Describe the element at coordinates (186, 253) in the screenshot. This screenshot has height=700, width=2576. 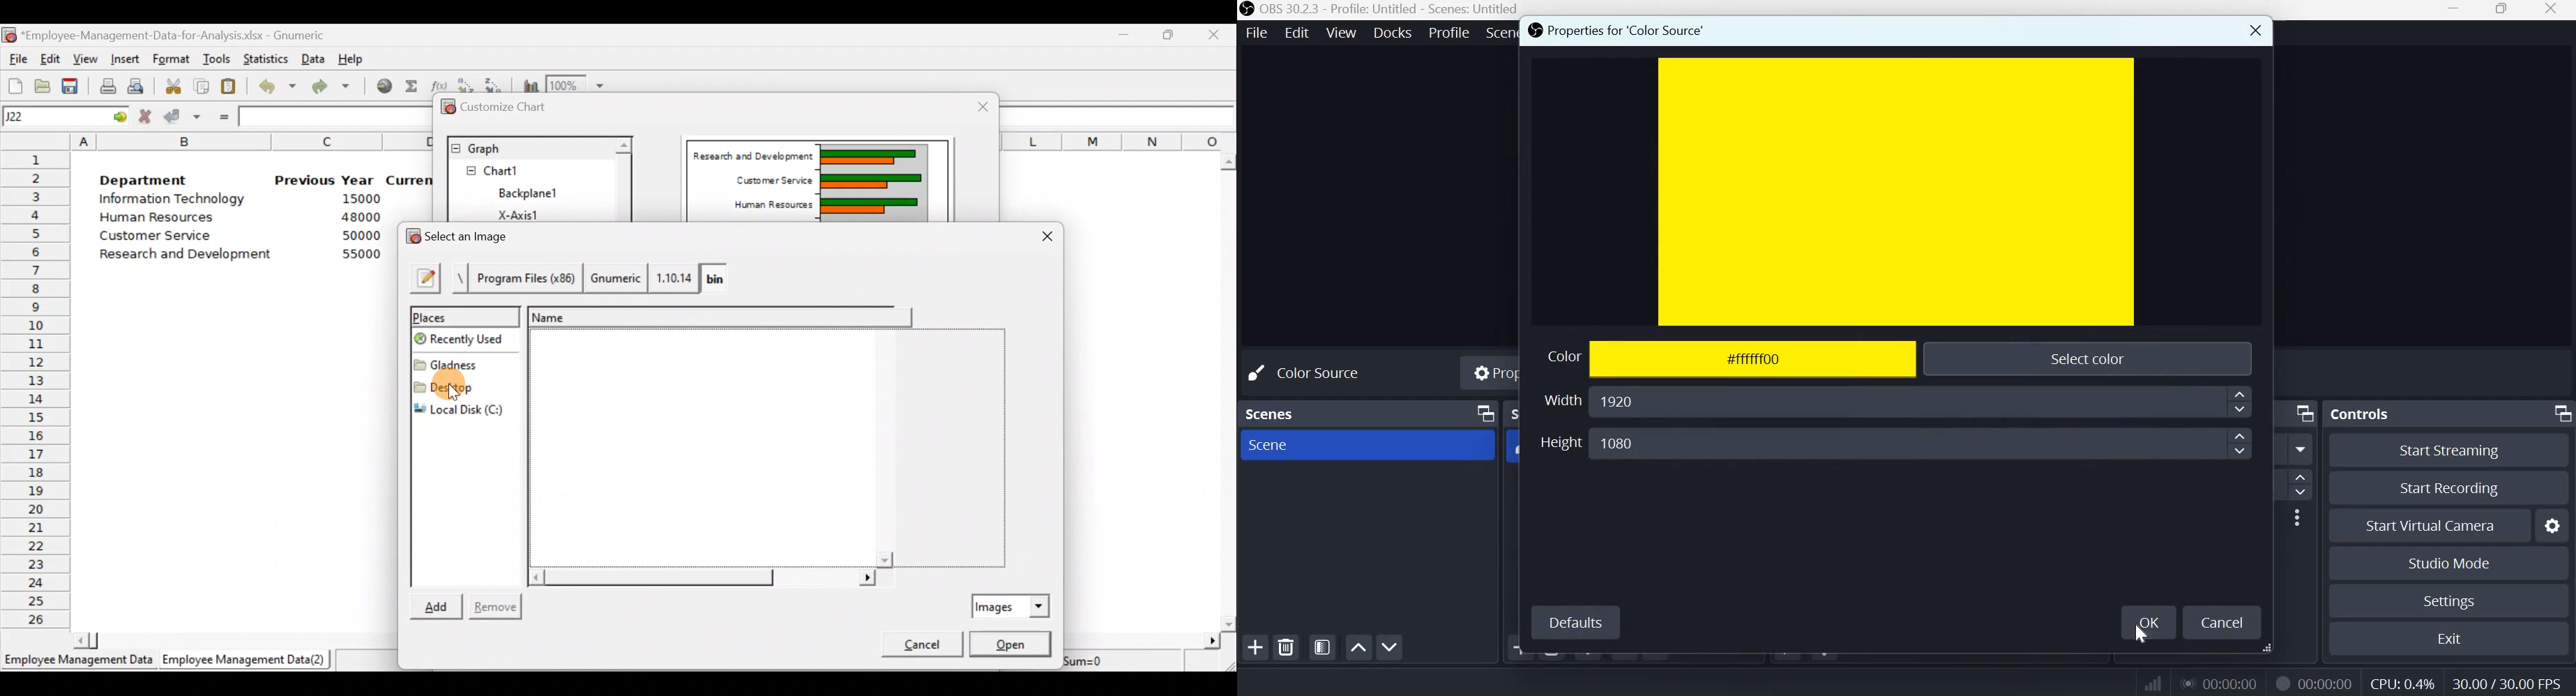
I see `Research and development` at that location.